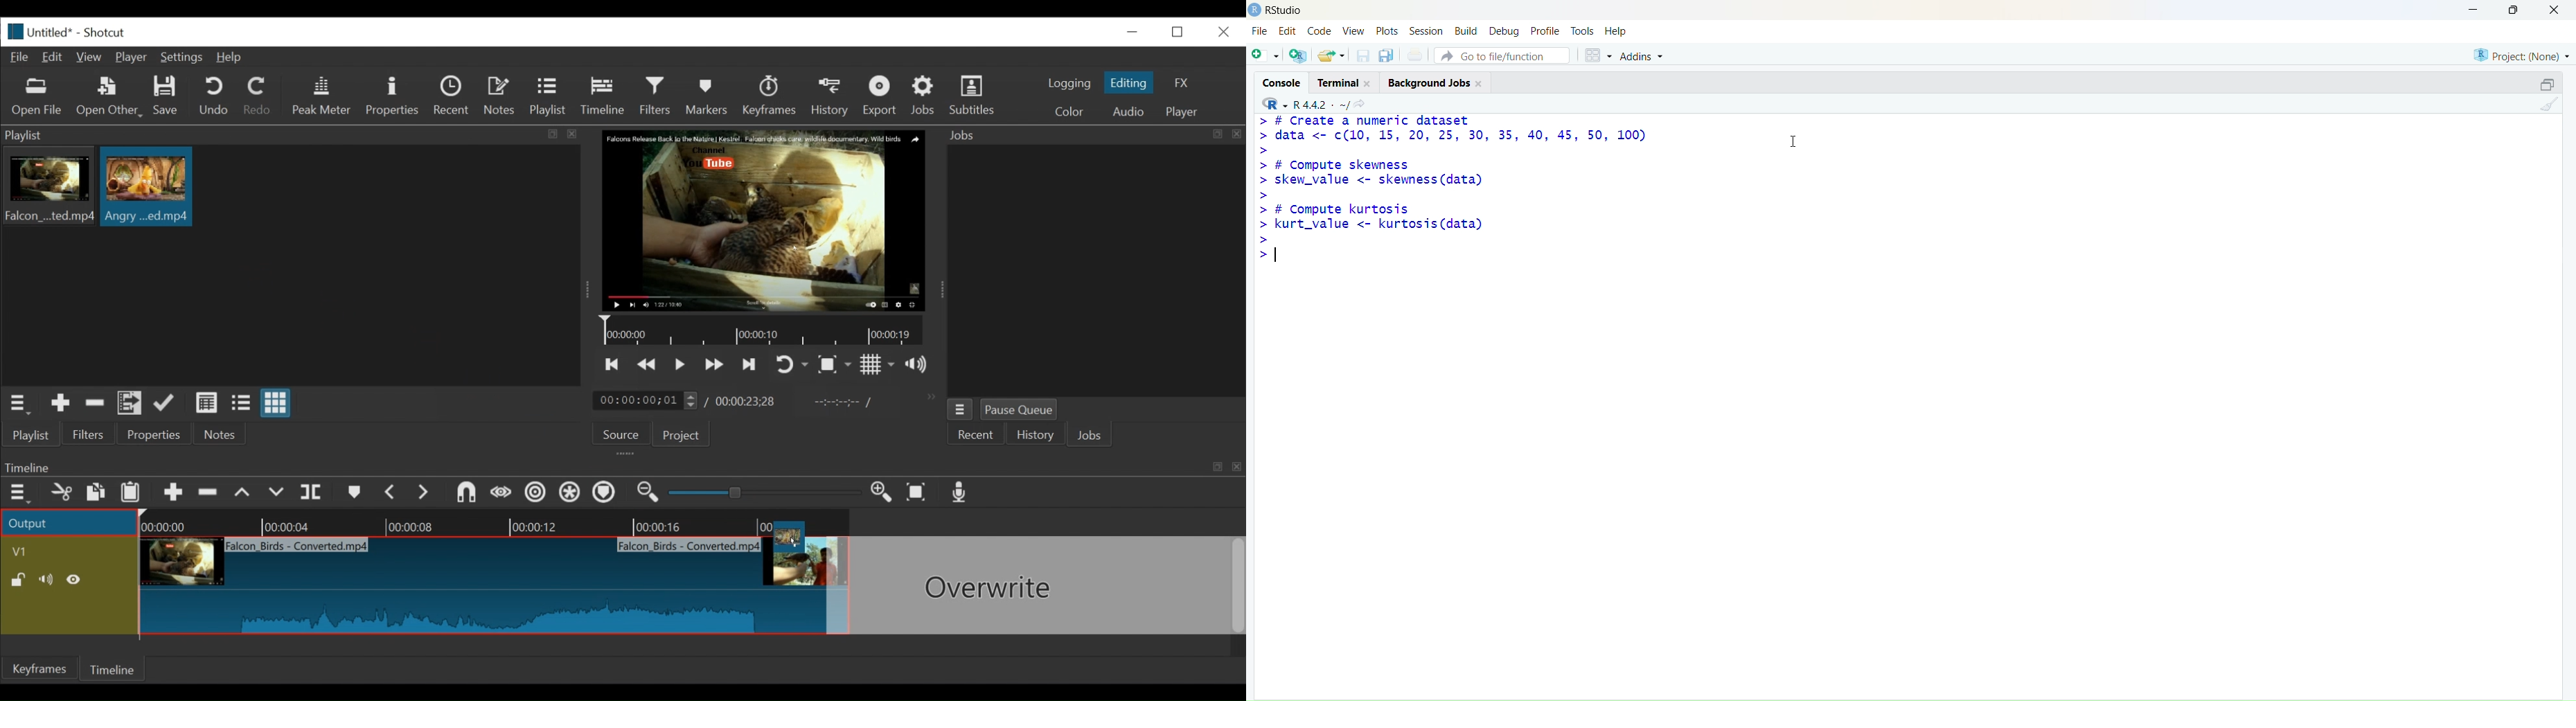  What do you see at coordinates (834, 365) in the screenshot?
I see `Toggle zoom` at bounding box center [834, 365].